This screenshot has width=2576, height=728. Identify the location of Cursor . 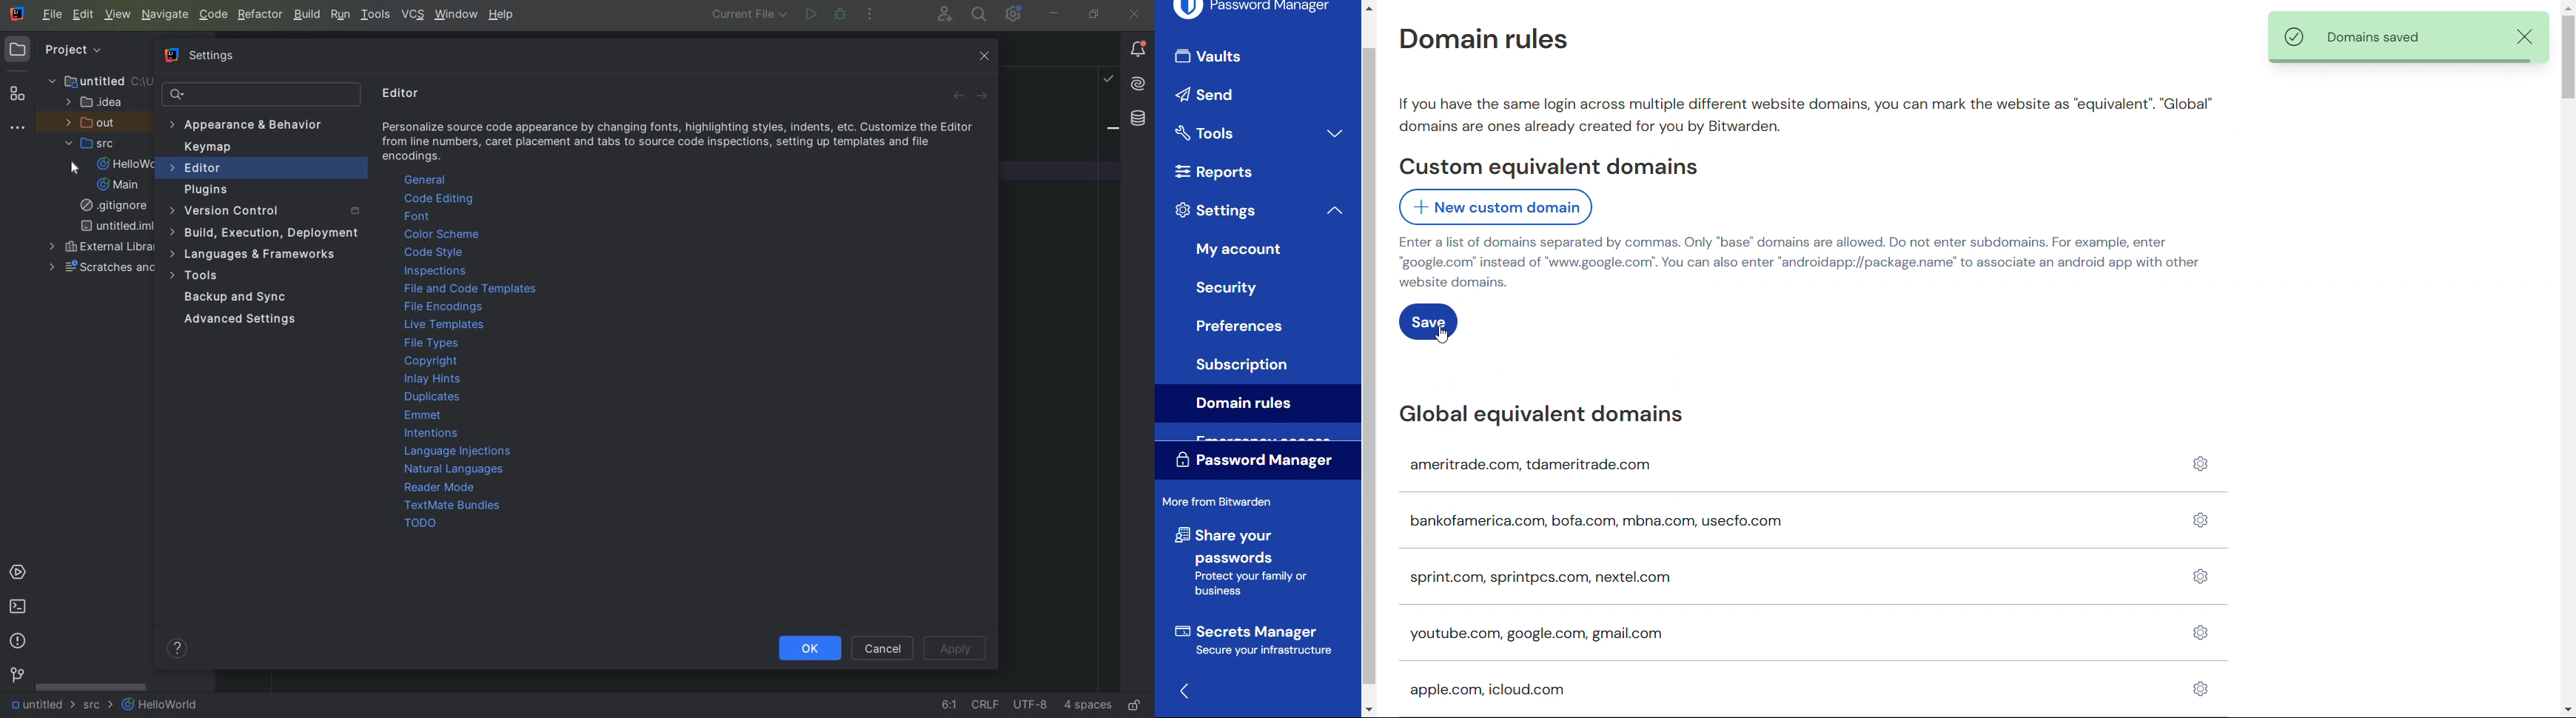
(1441, 335).